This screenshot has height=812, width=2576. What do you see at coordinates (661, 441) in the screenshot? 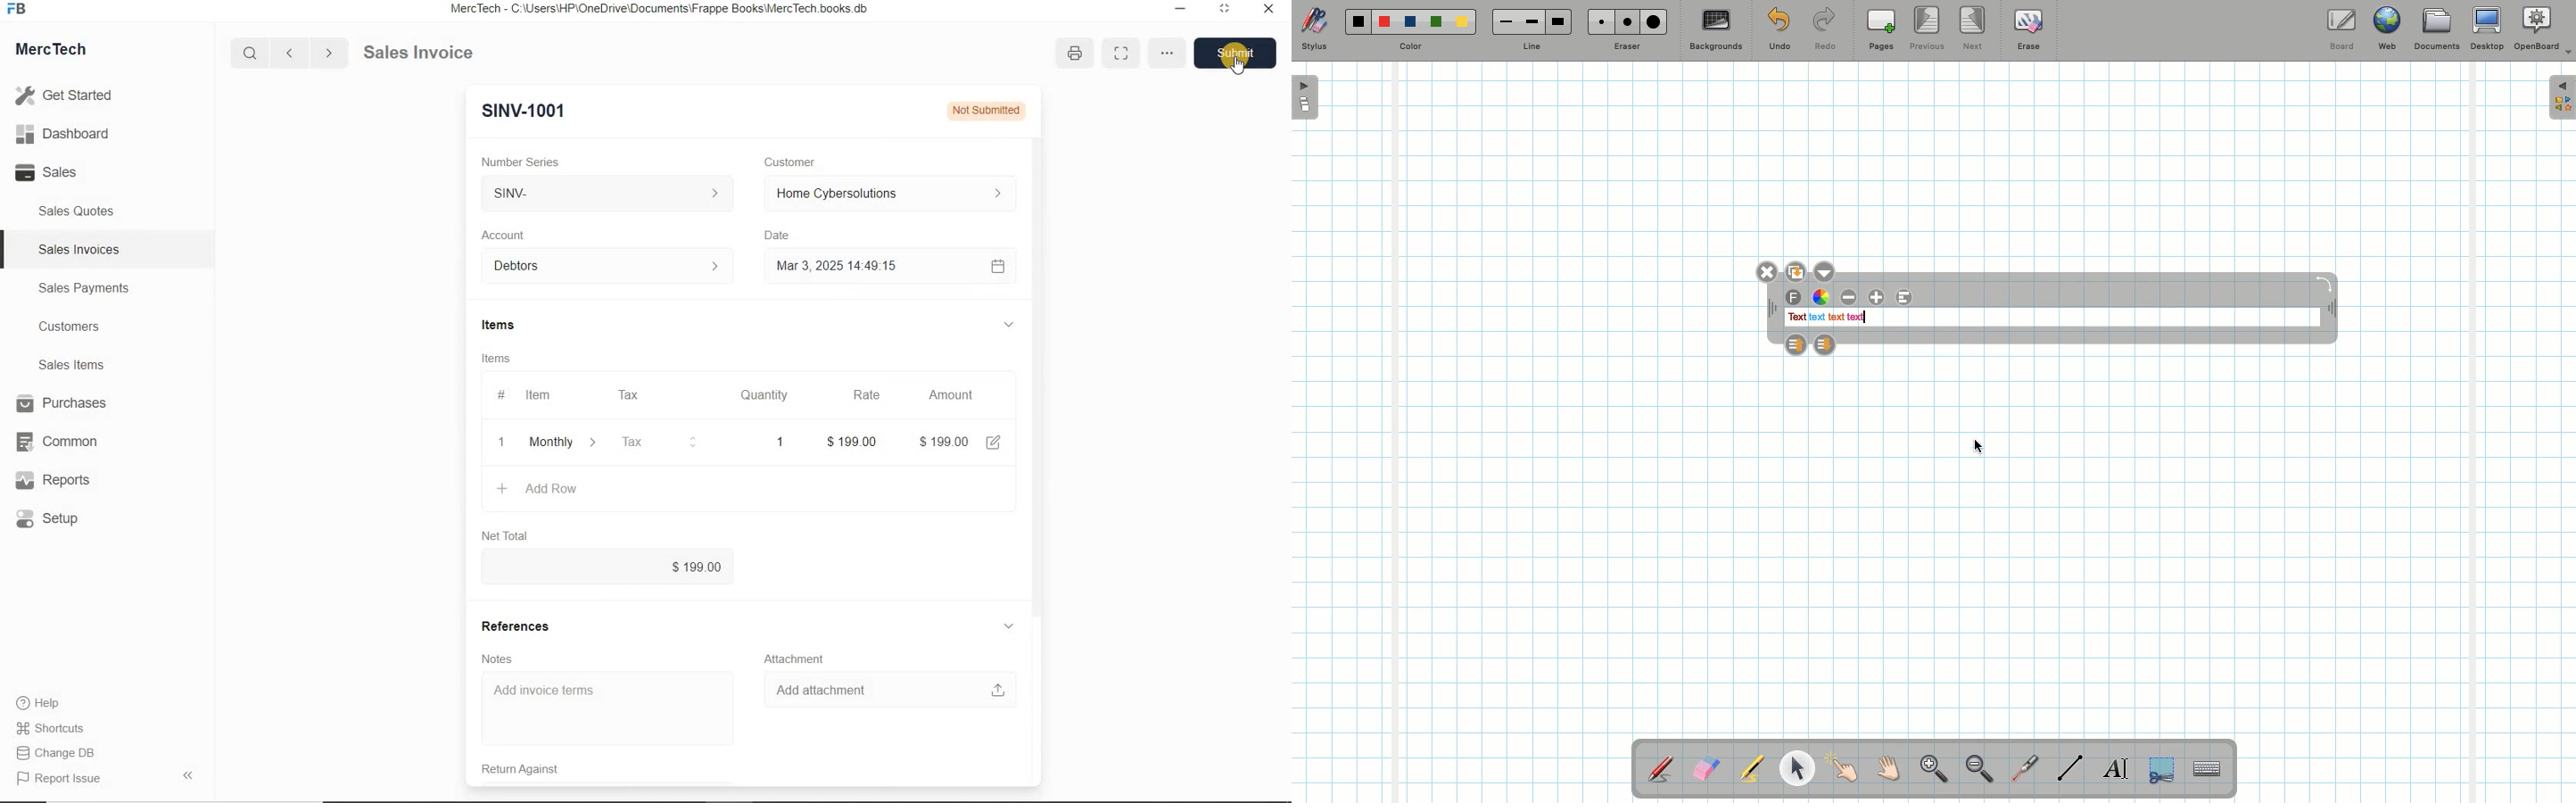
I see `Tax` at bounding box center [661, 441].